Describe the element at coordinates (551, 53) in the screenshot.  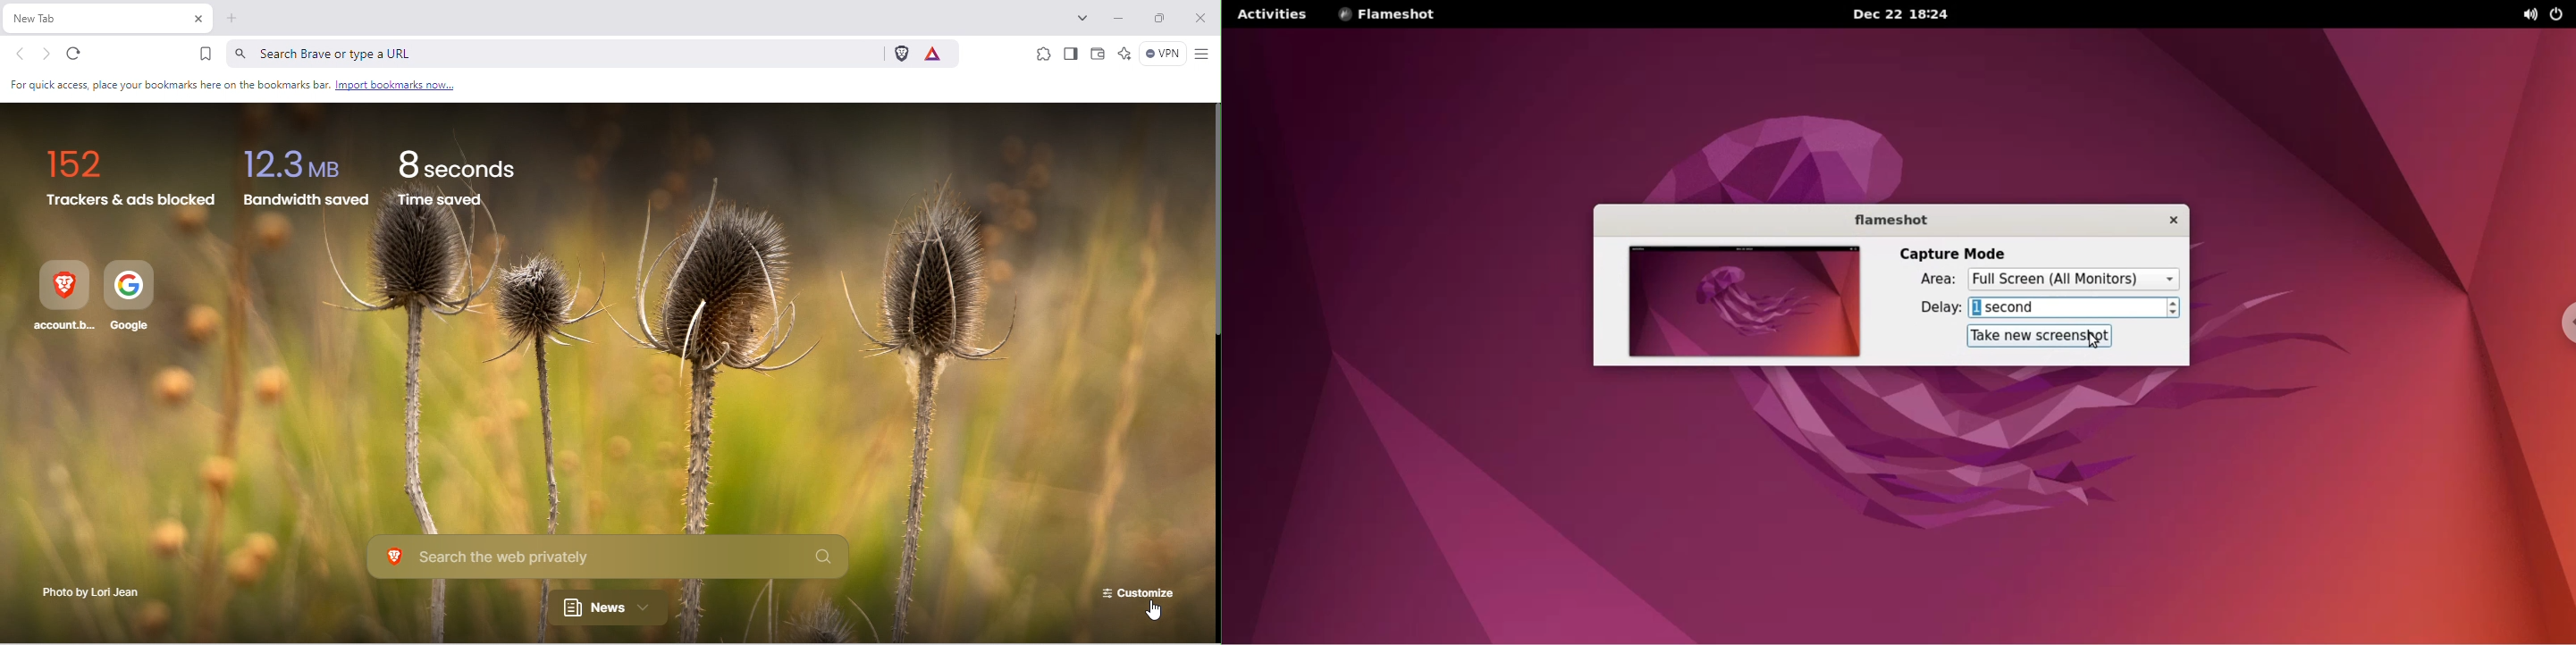
I see `Search bar` at that location.